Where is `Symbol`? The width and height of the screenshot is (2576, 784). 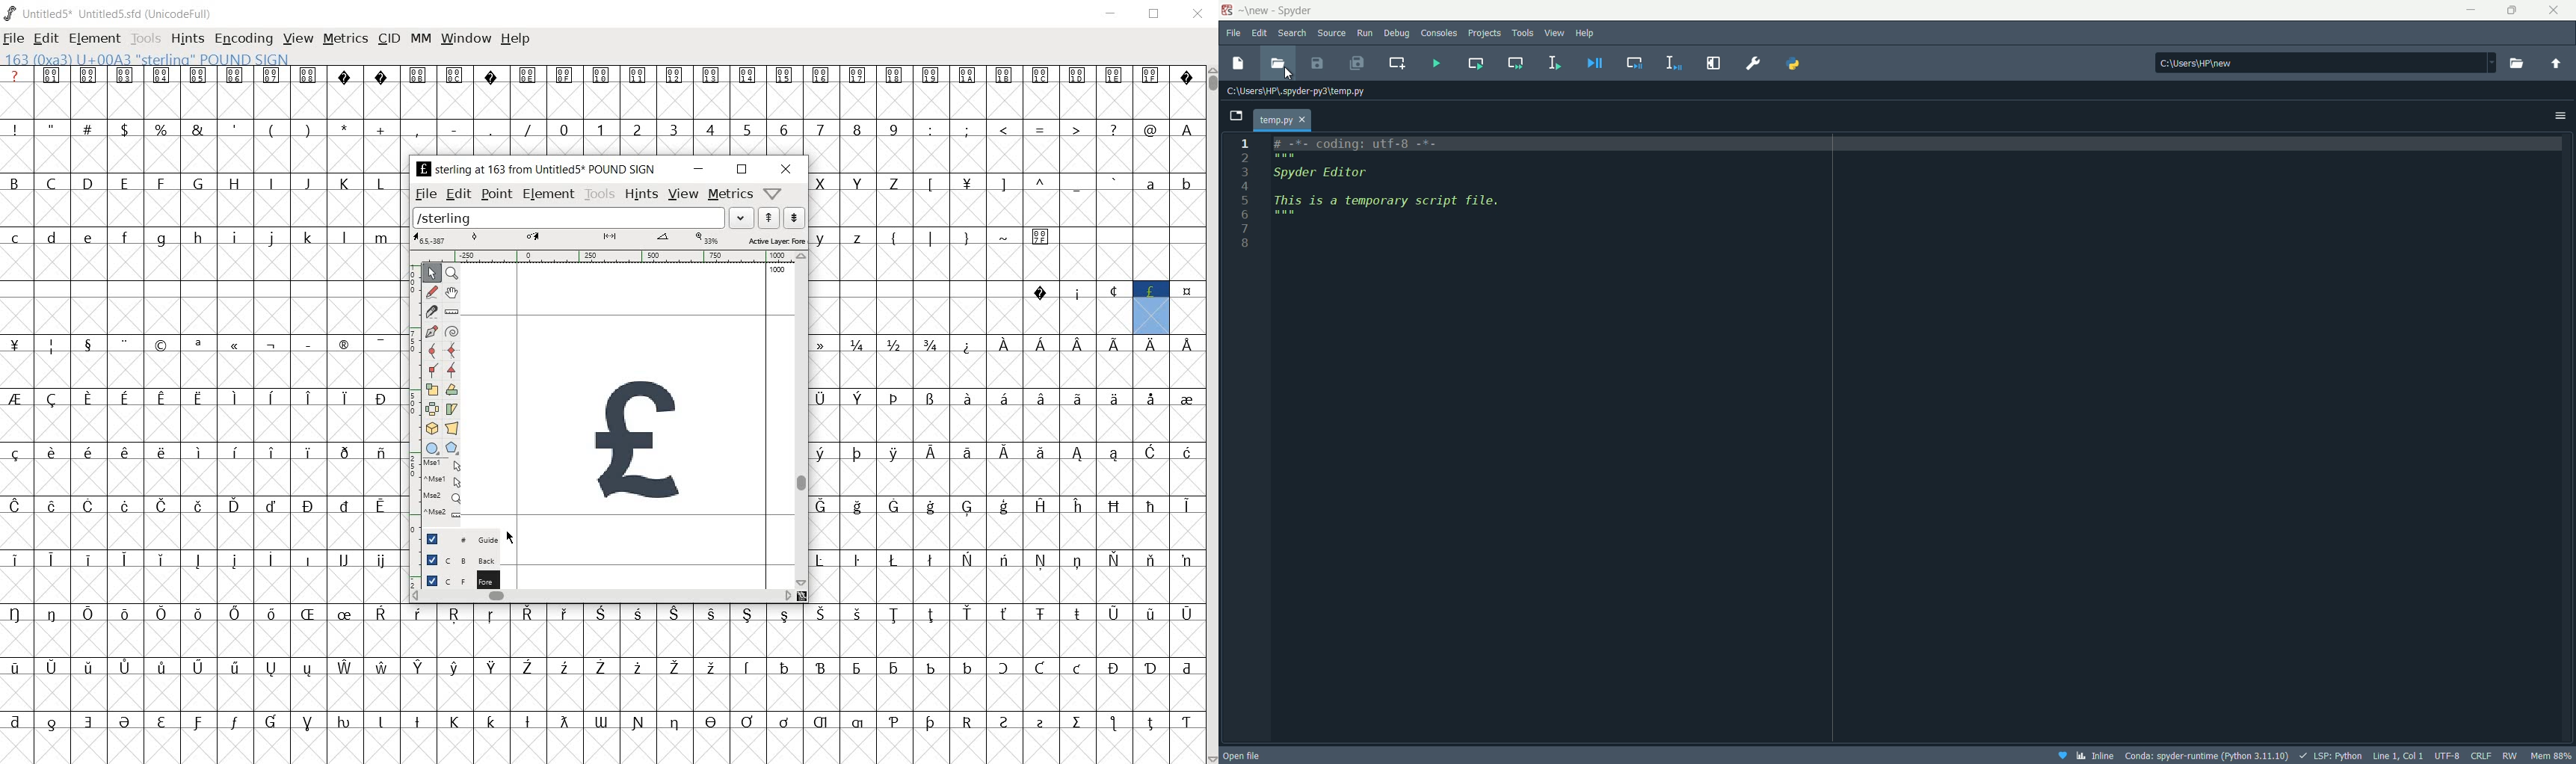 Symbol is located at coordinates (1076, 76).